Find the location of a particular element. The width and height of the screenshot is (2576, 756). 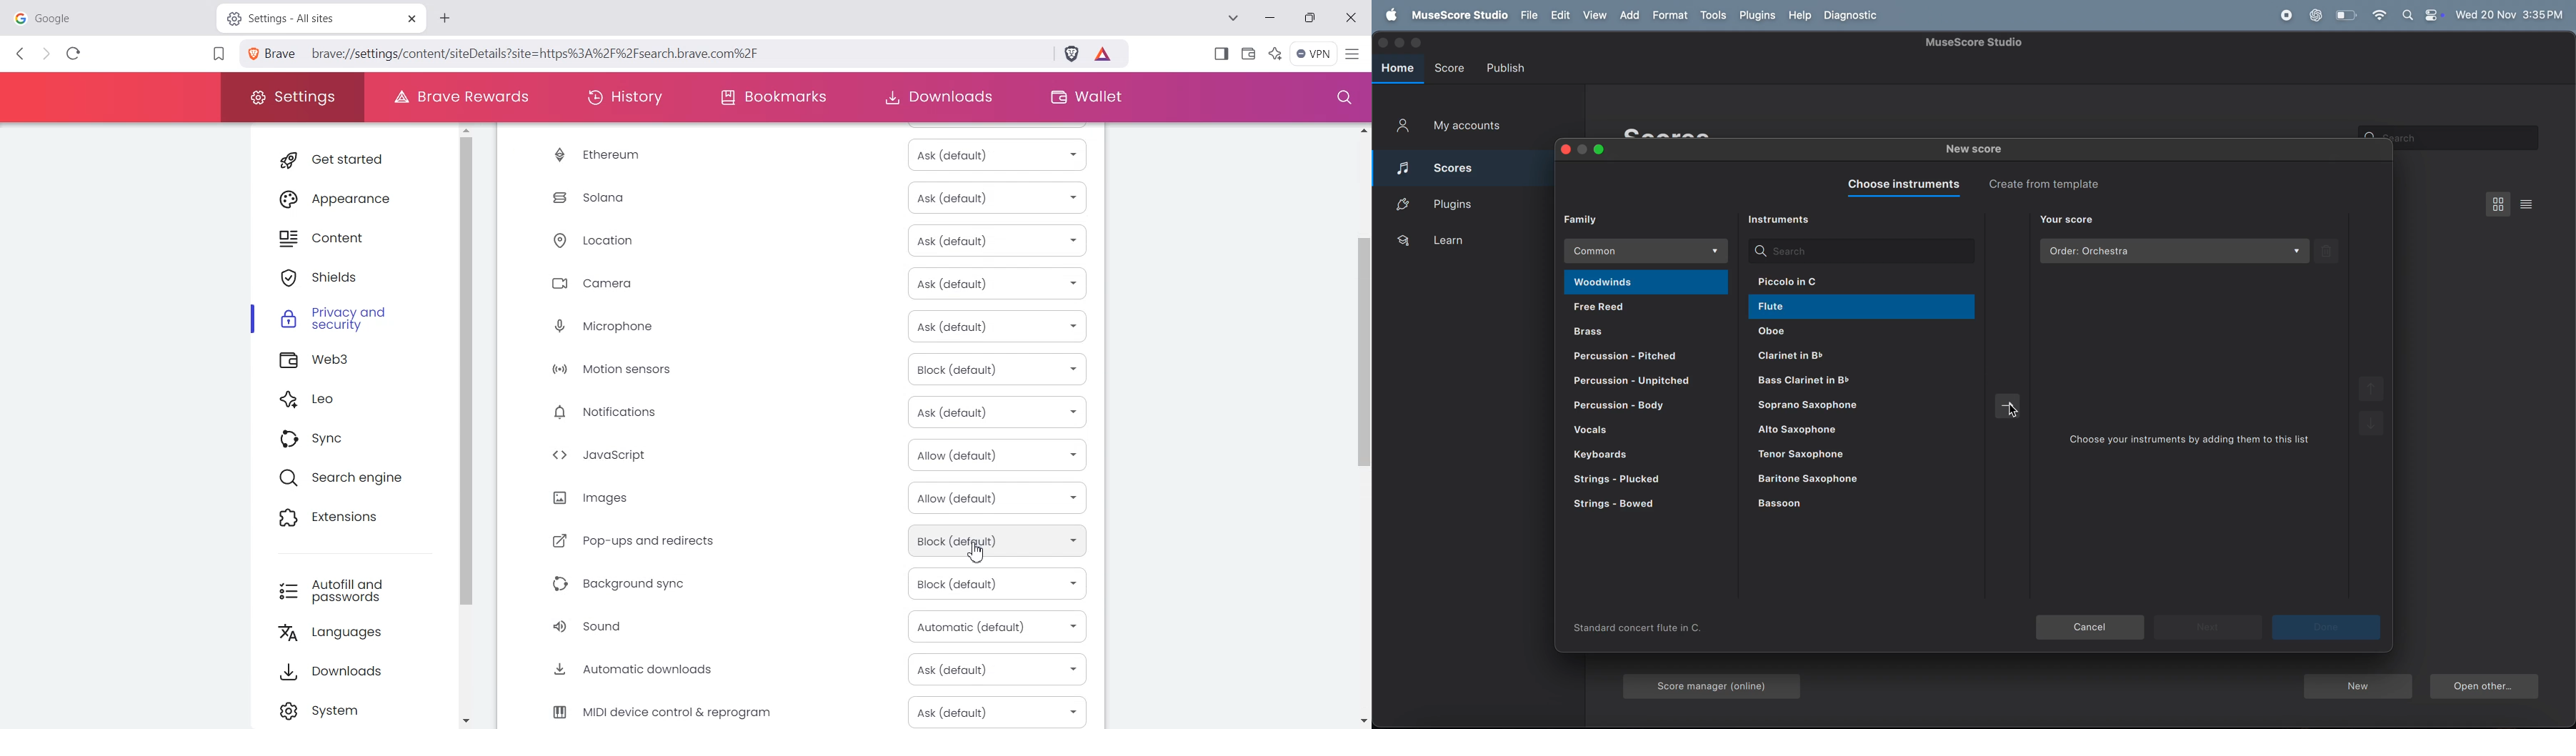

apple widgets is located at coordinates (2422, 15).